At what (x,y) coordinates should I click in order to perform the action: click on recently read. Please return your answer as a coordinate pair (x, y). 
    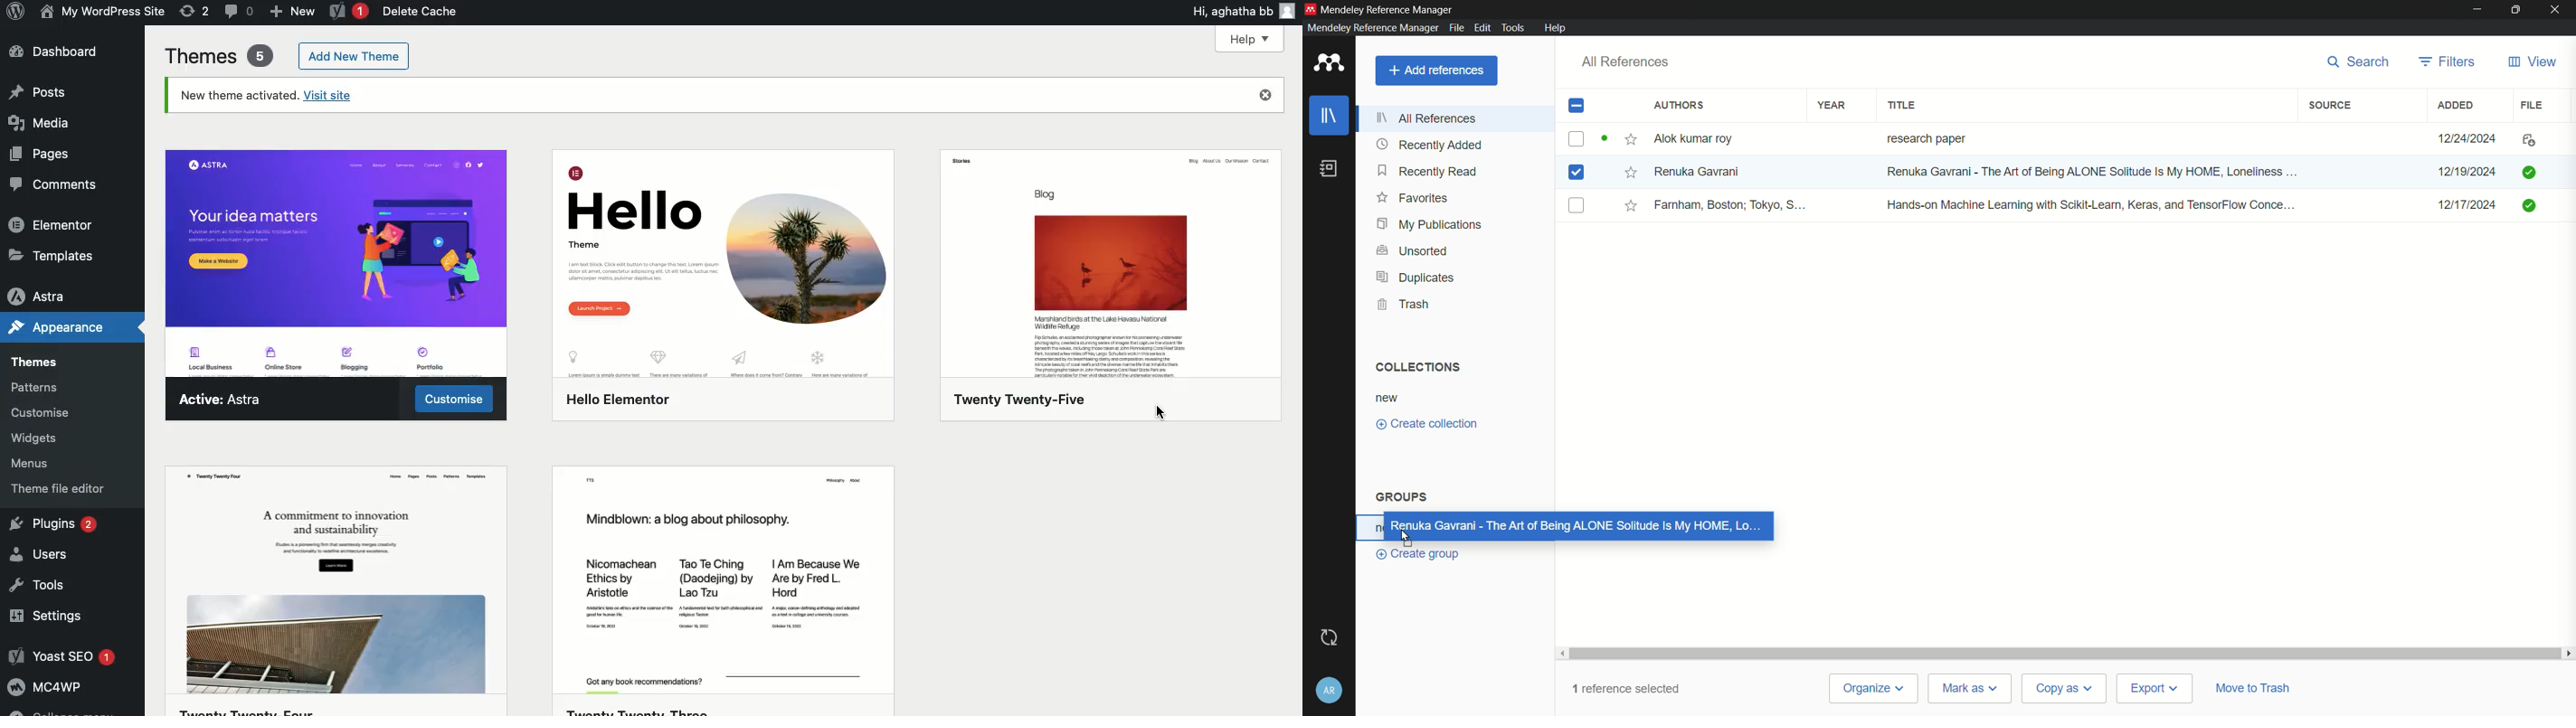
    Looking at the image, I should click on (1428, 172).